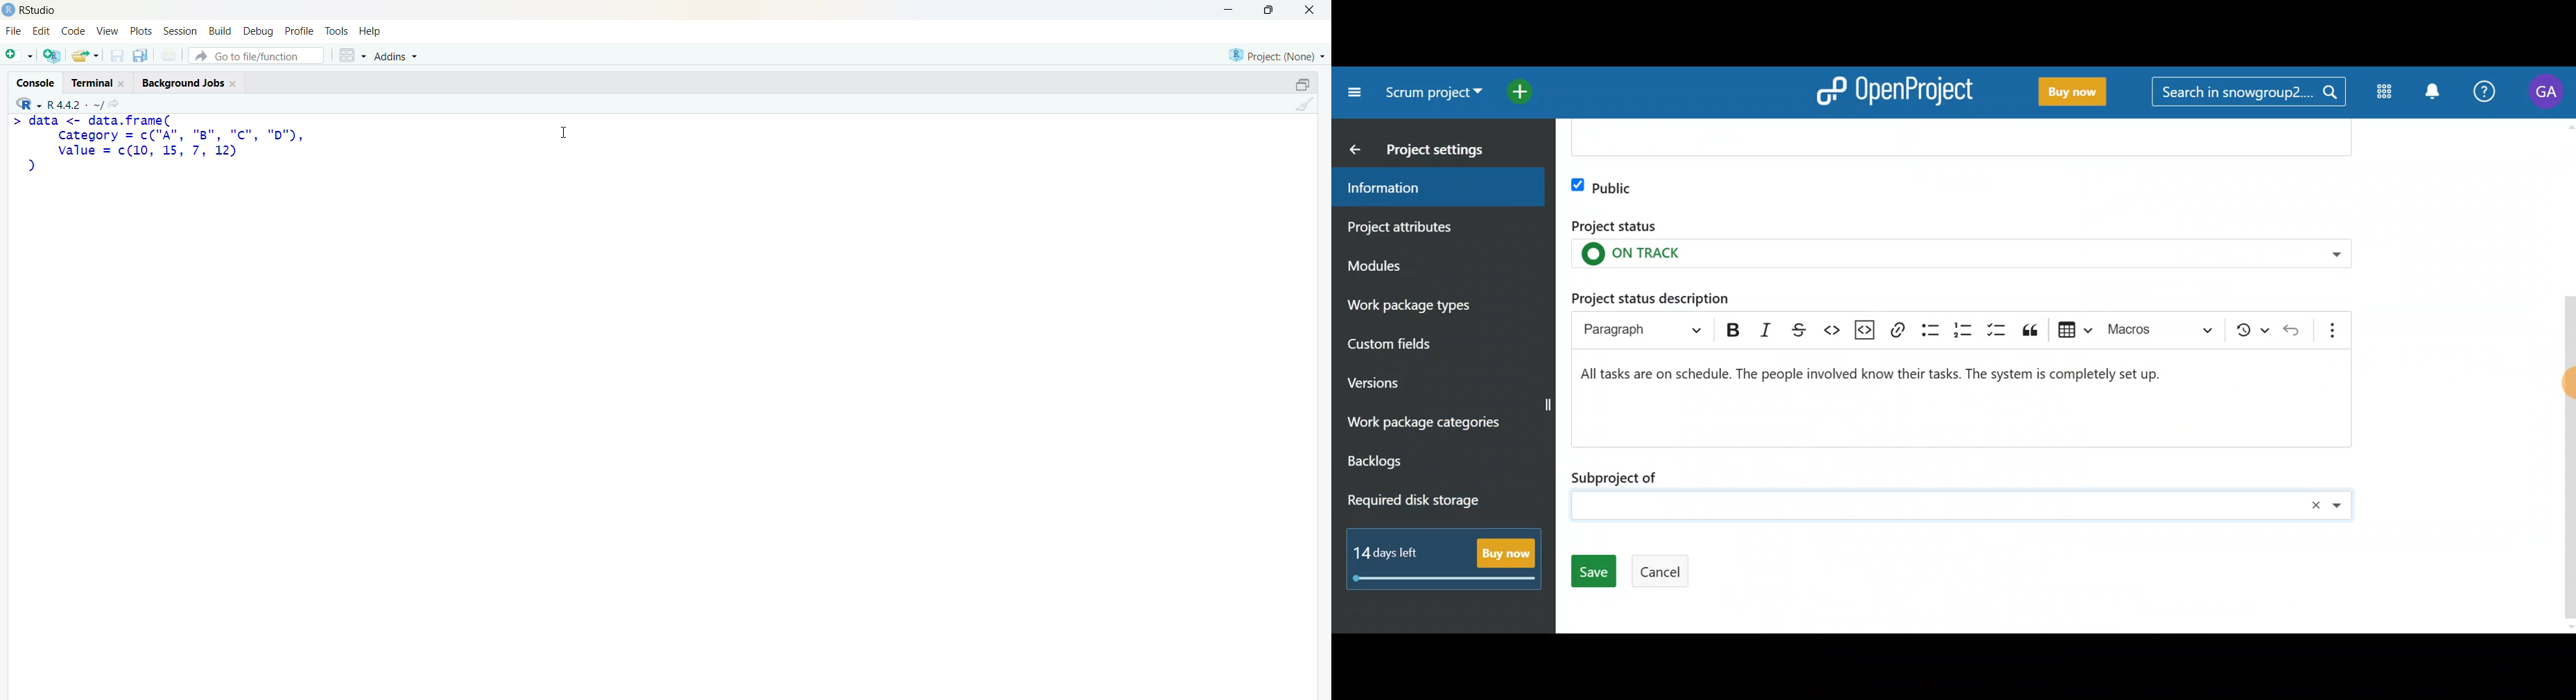  What do you see at coordinates (1307, 10) in the screenshot?
I see `Close` at bounding box center [1307, 10].